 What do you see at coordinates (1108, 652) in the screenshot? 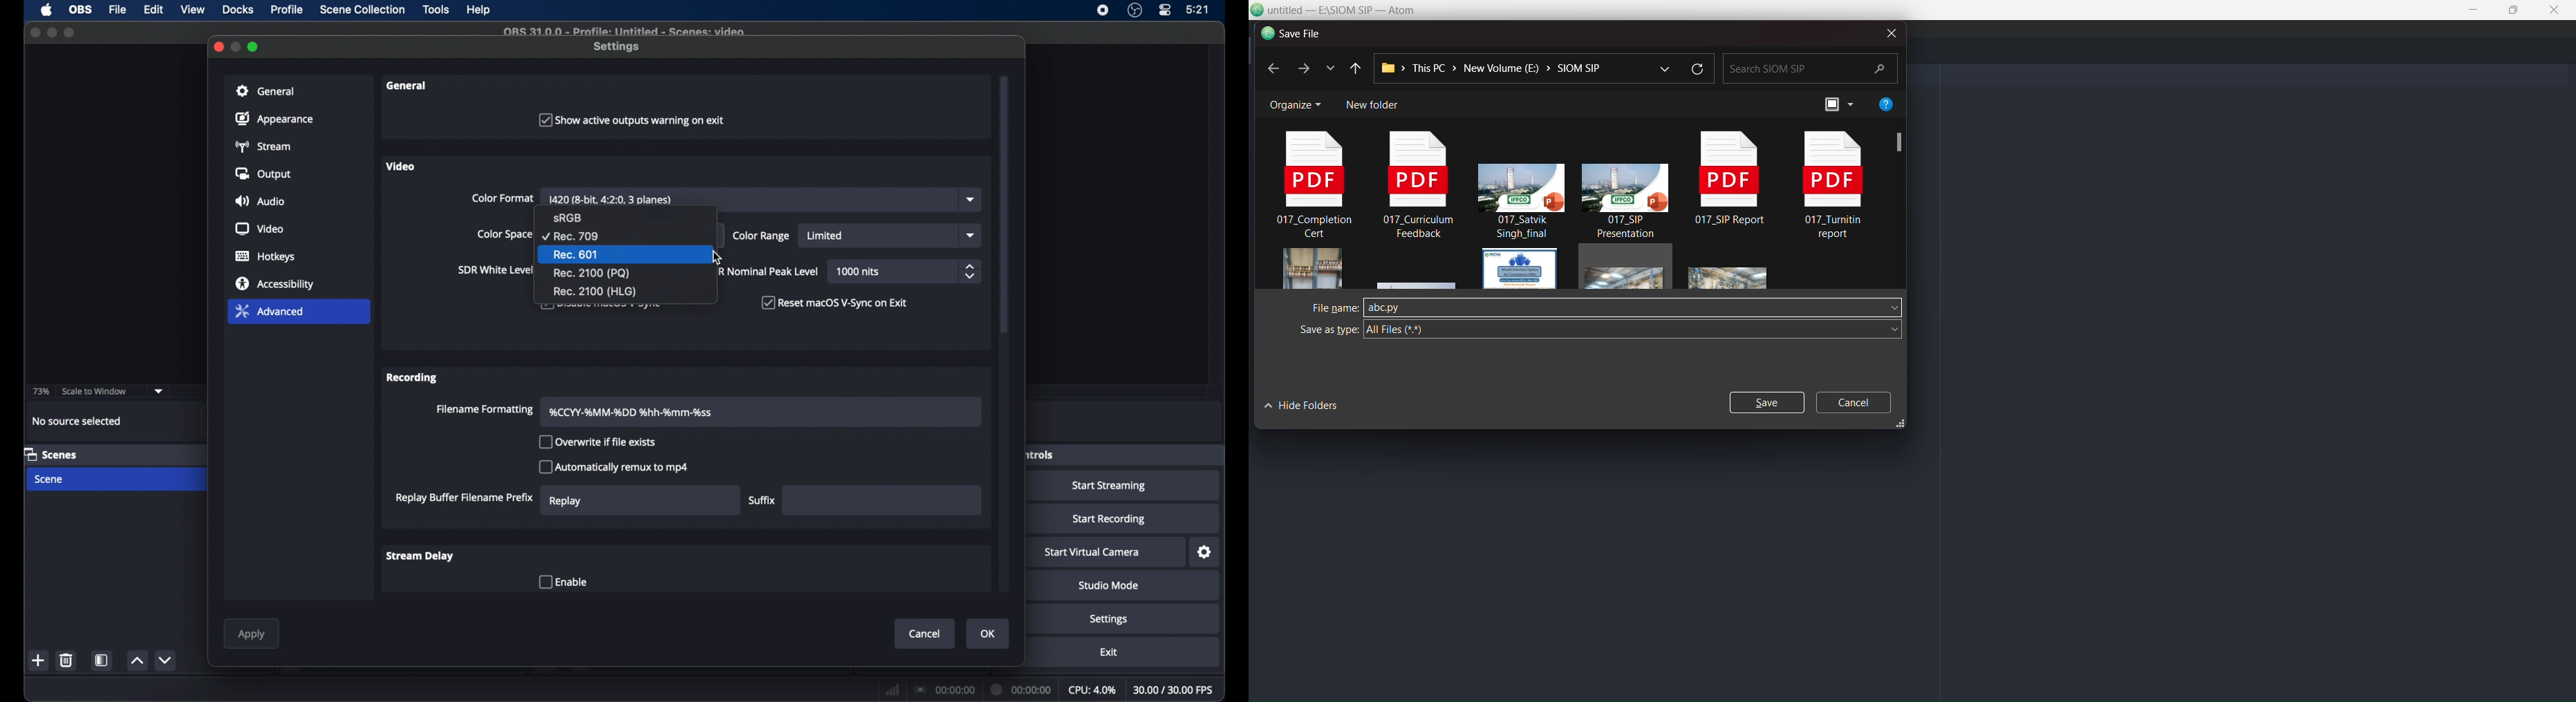
I see `exit` at bounding box center [1108, 652].